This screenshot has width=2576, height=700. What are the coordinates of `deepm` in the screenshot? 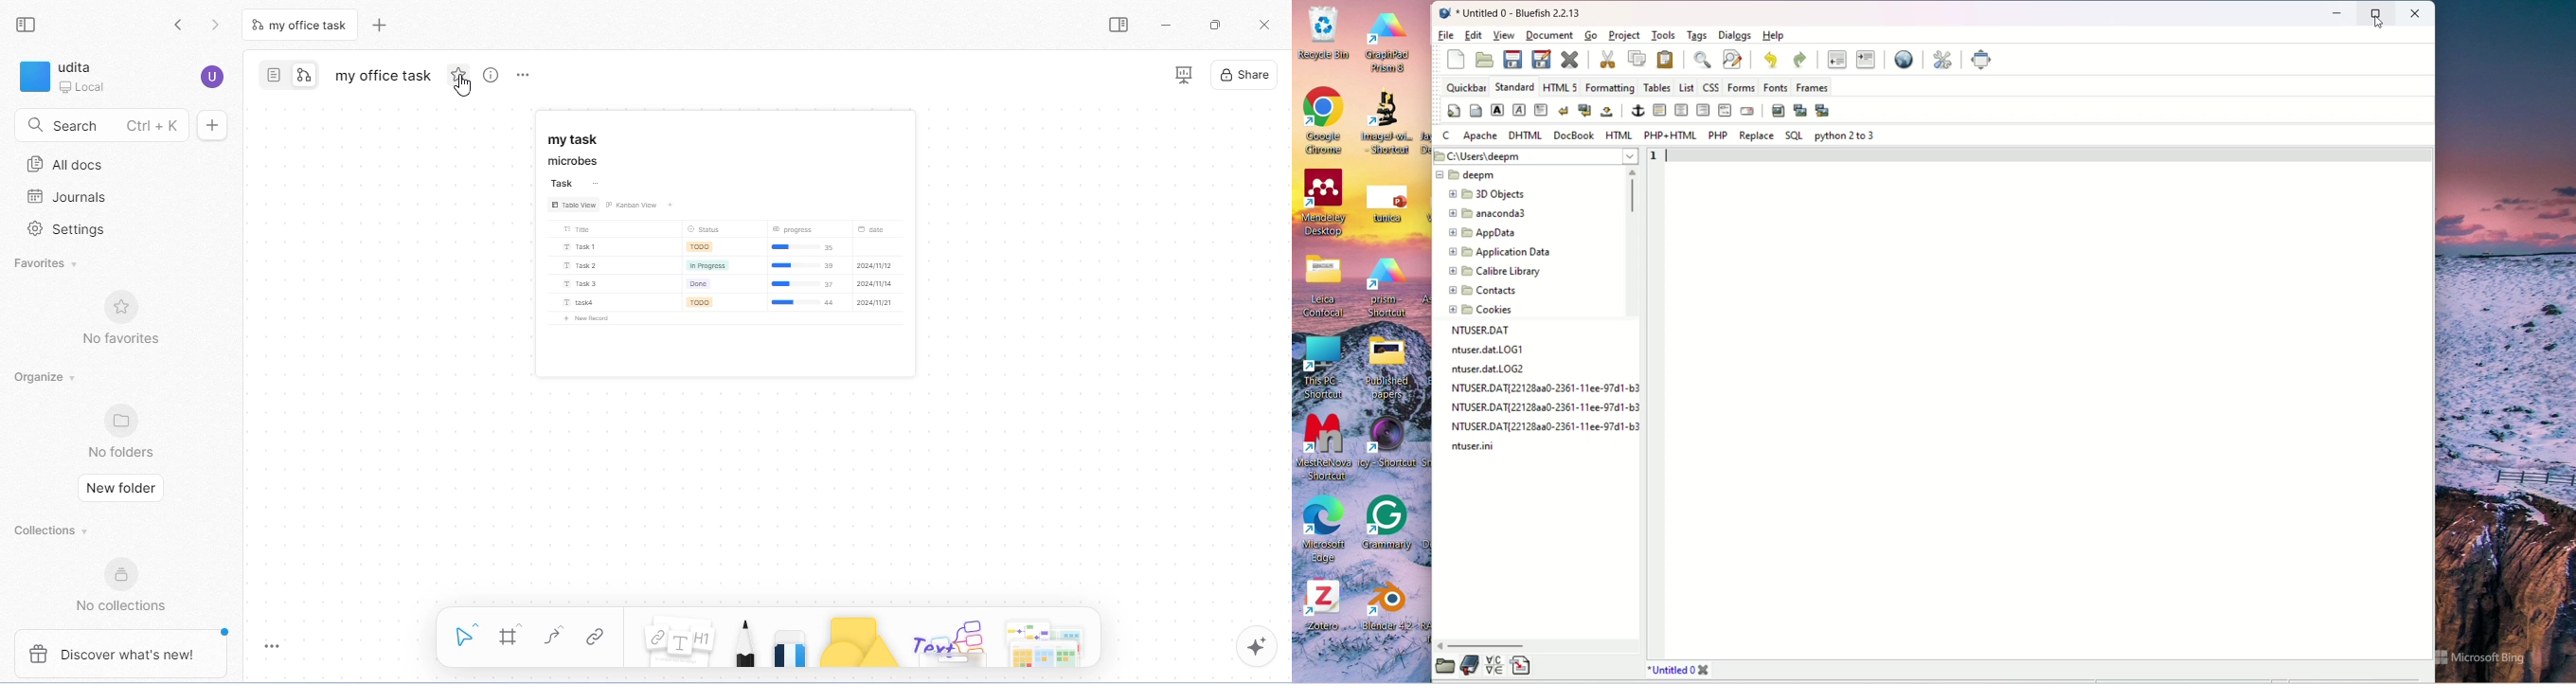 It's located at (1468, 175).